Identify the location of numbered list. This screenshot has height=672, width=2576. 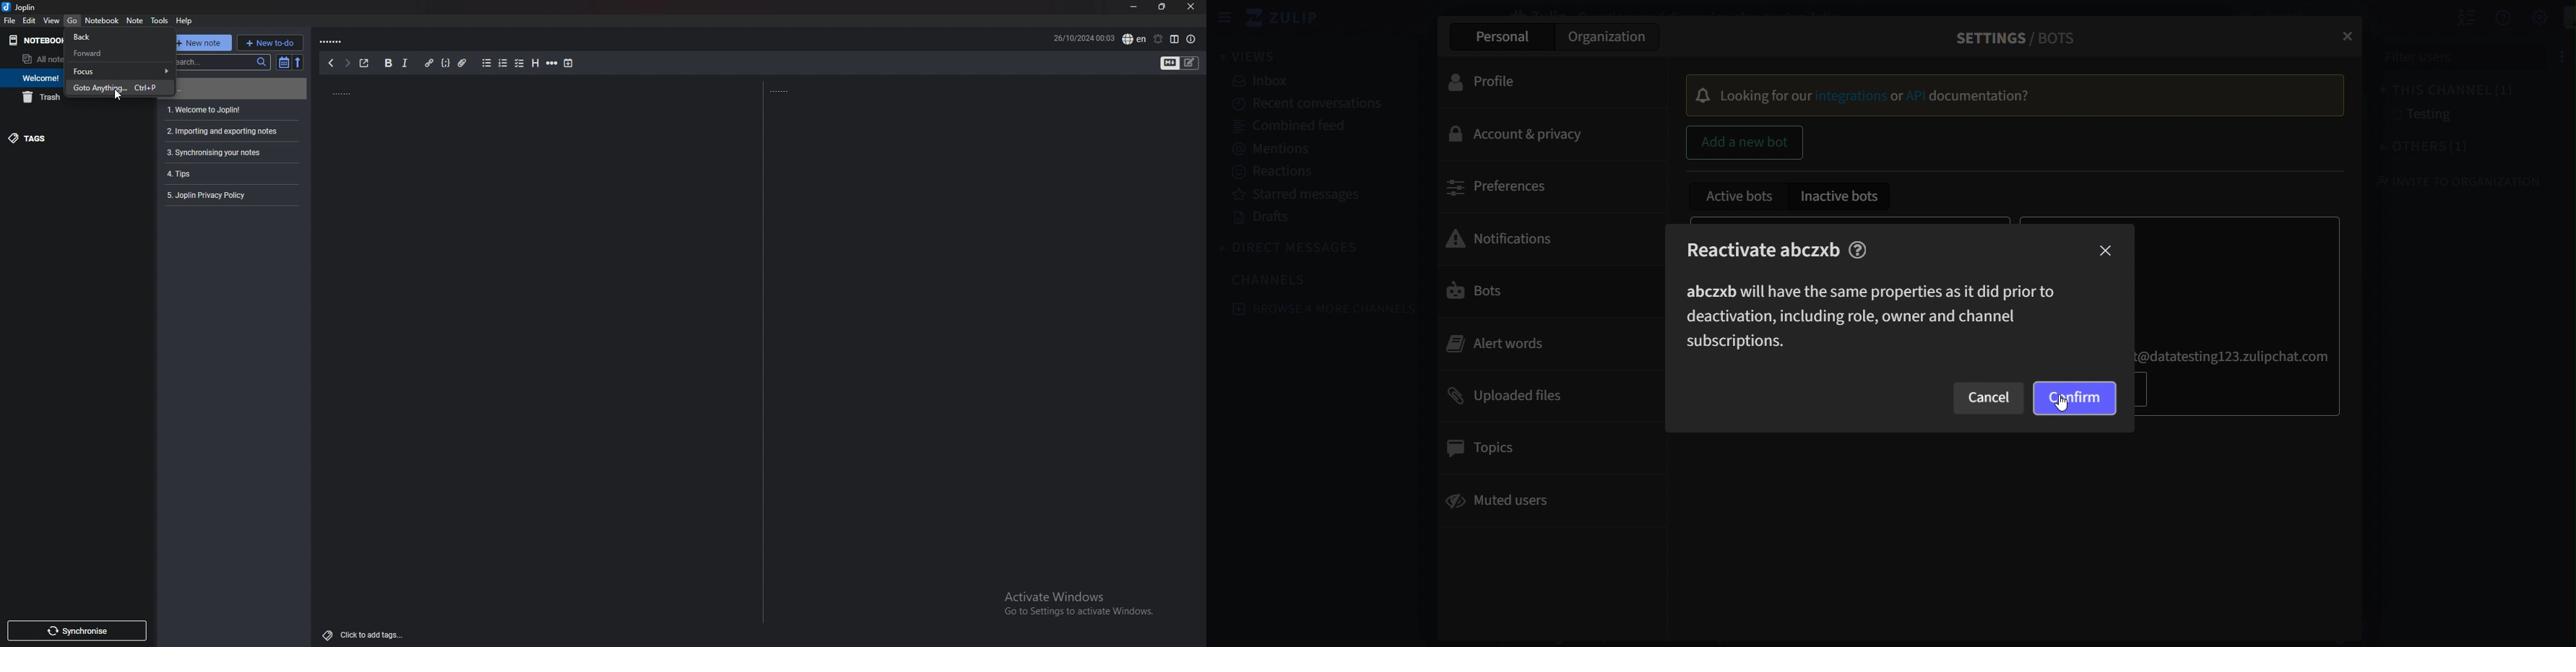
(503, 63).